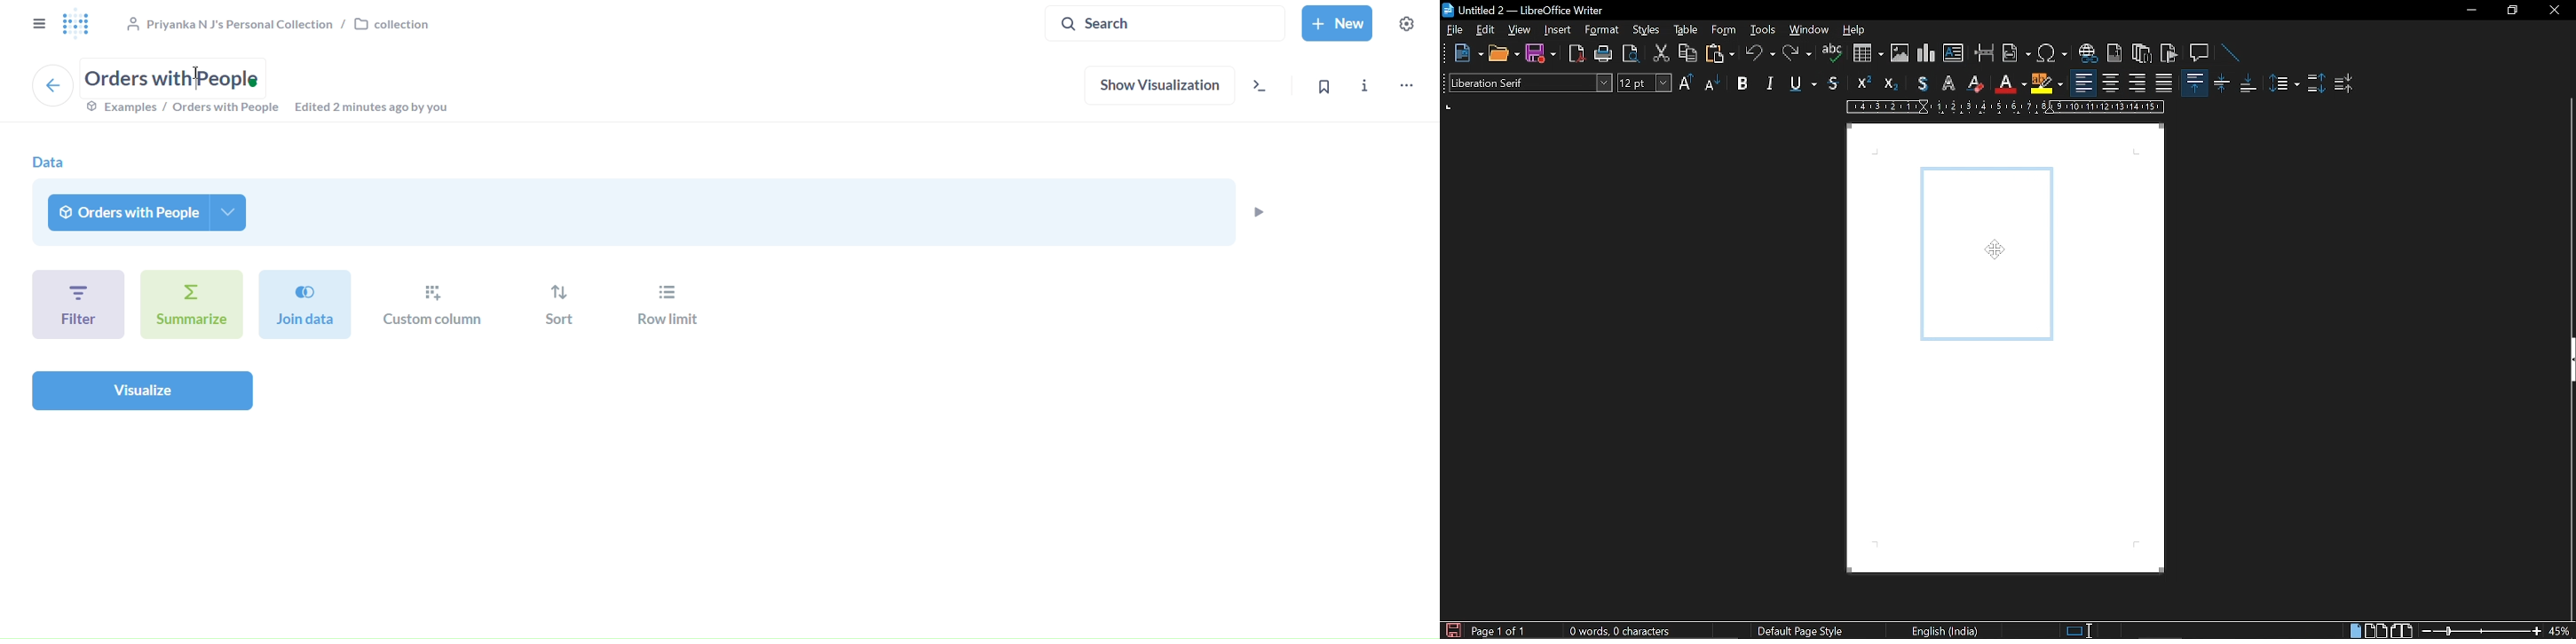 This screenshot has width=2576, height=644. What do you see at coordinates (2138, 84) in the screenshot?
I see `align right` at bounding box center [2138, 84].